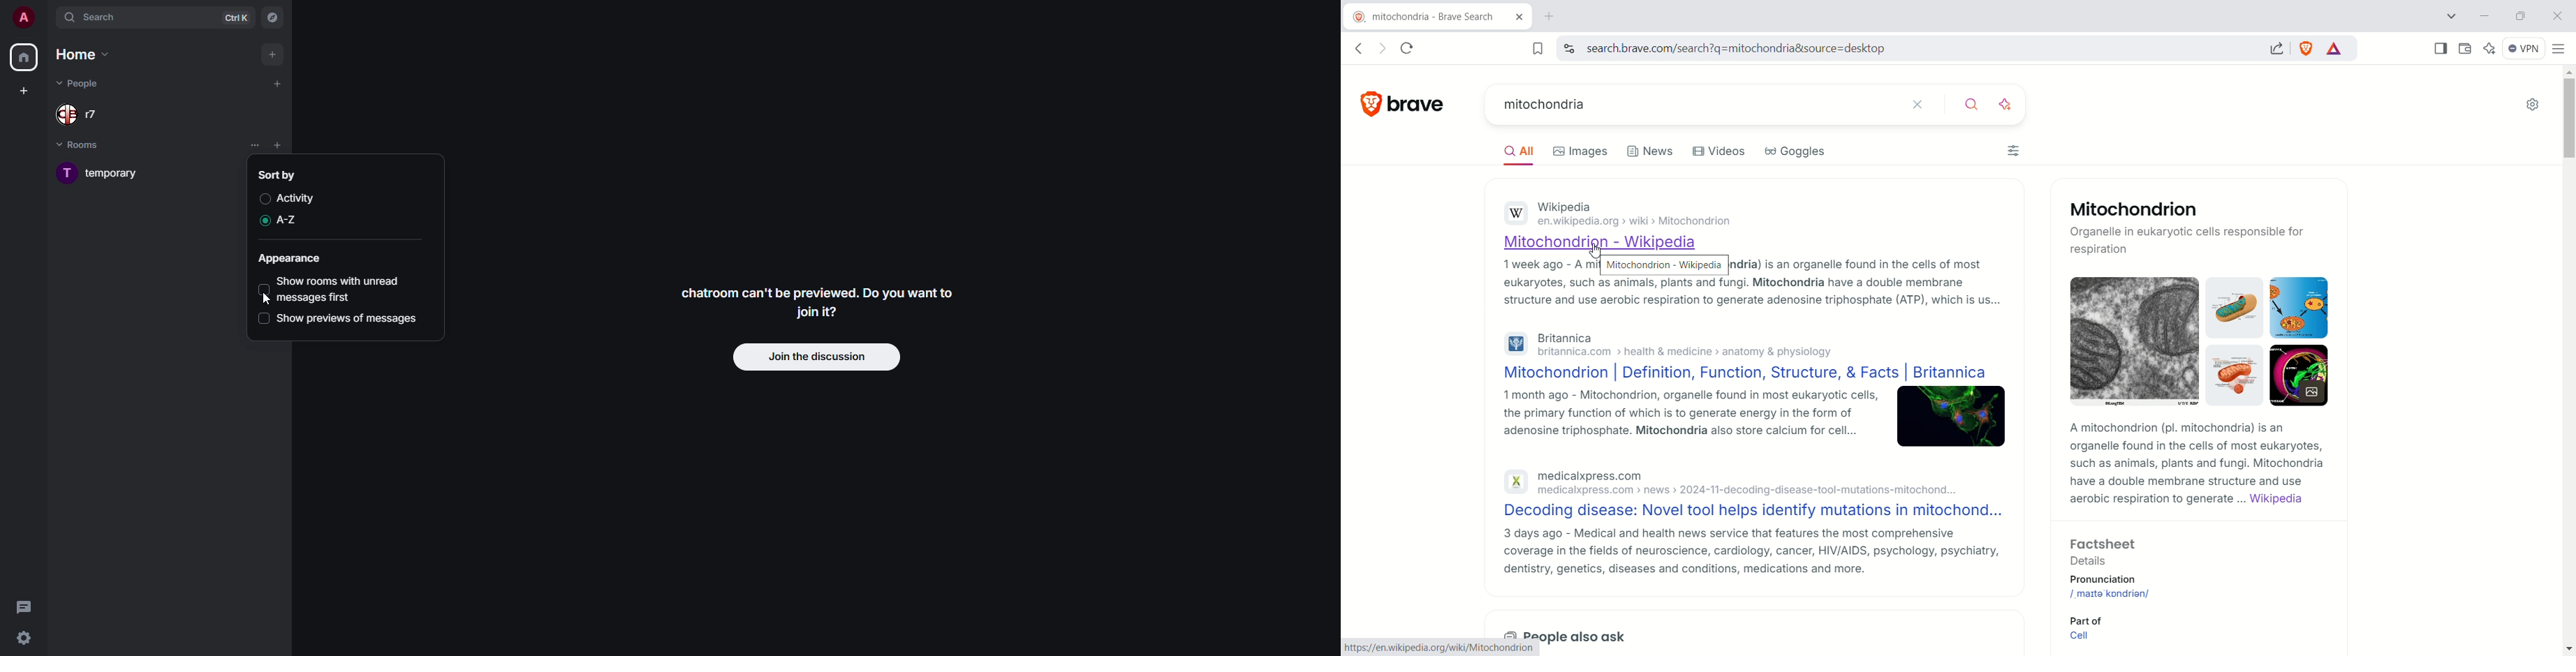 The width and height of the screenshot is (2576, 672). Describe the element at coordinates (822, 302) in the screenshot. I see `chatroom can't be previewed` at that location.